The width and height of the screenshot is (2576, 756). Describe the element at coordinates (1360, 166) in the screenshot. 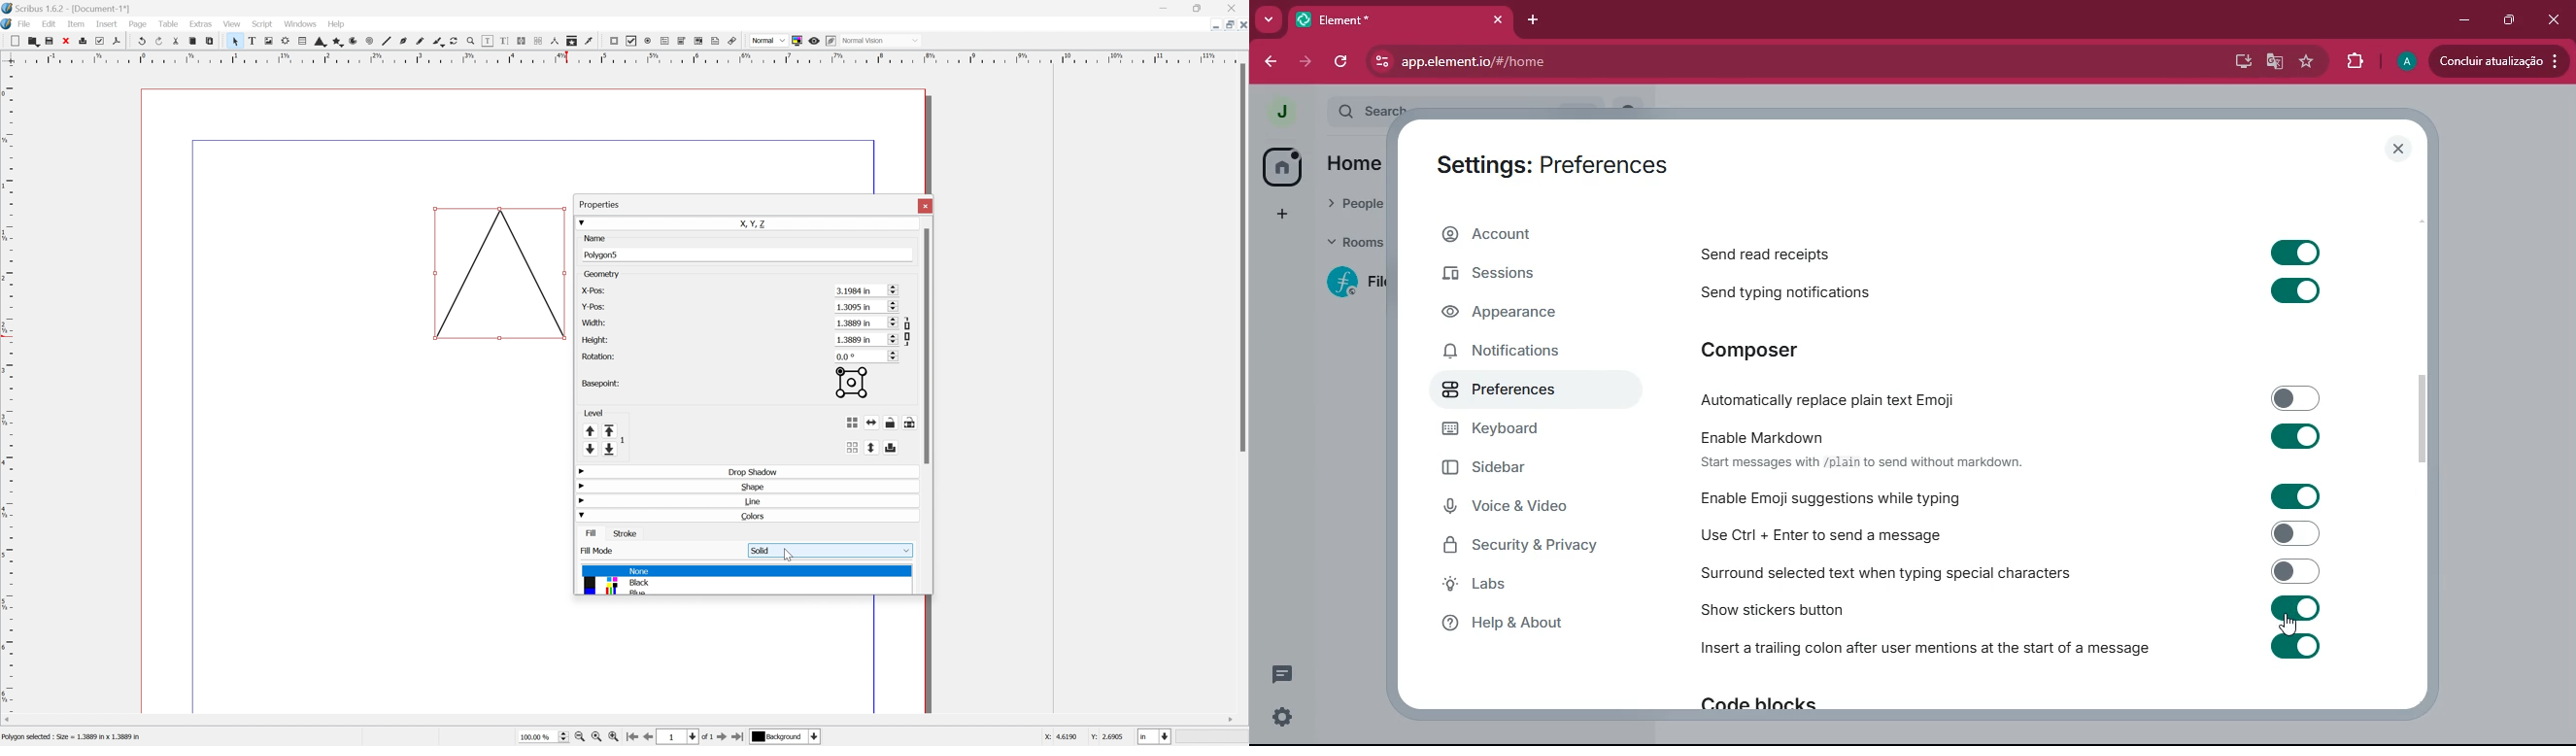

I see `home` at that location.